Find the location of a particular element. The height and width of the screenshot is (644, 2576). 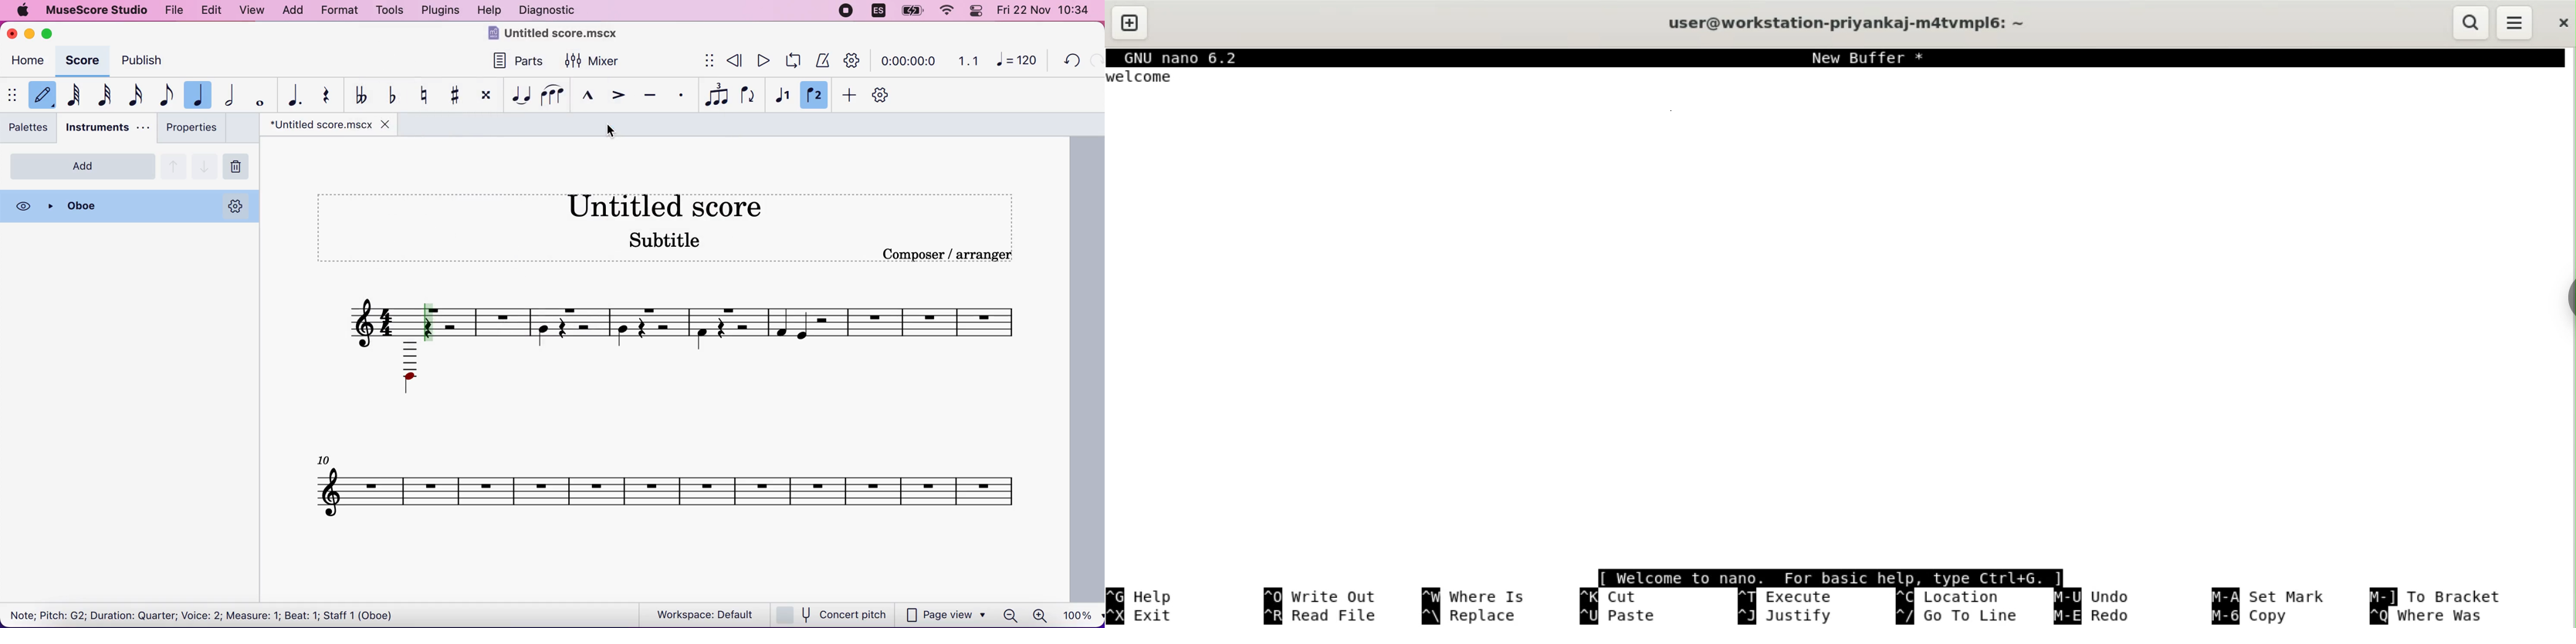

workspace: default is located at coordinates (696, 614).